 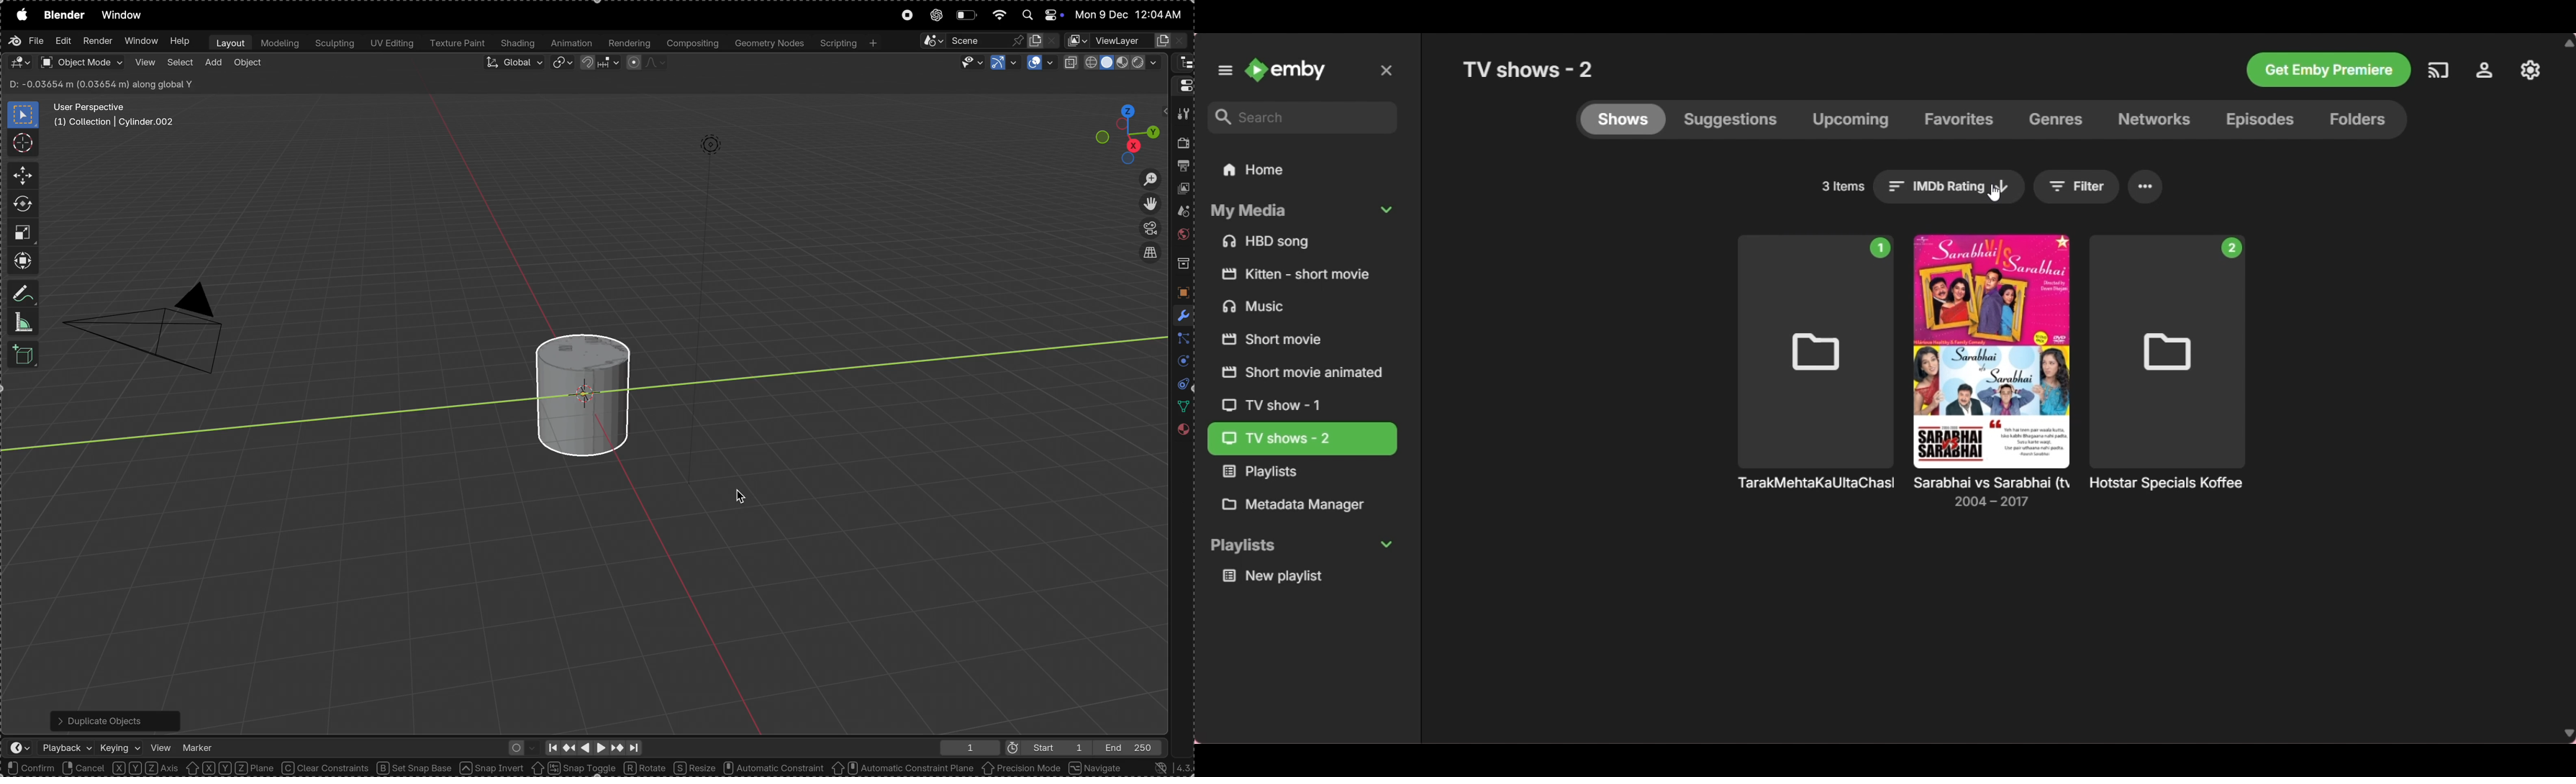 What do you see at coordinates (1184, 167) in the screenshot?
I see `out put` at bounding box center [1184, 167].